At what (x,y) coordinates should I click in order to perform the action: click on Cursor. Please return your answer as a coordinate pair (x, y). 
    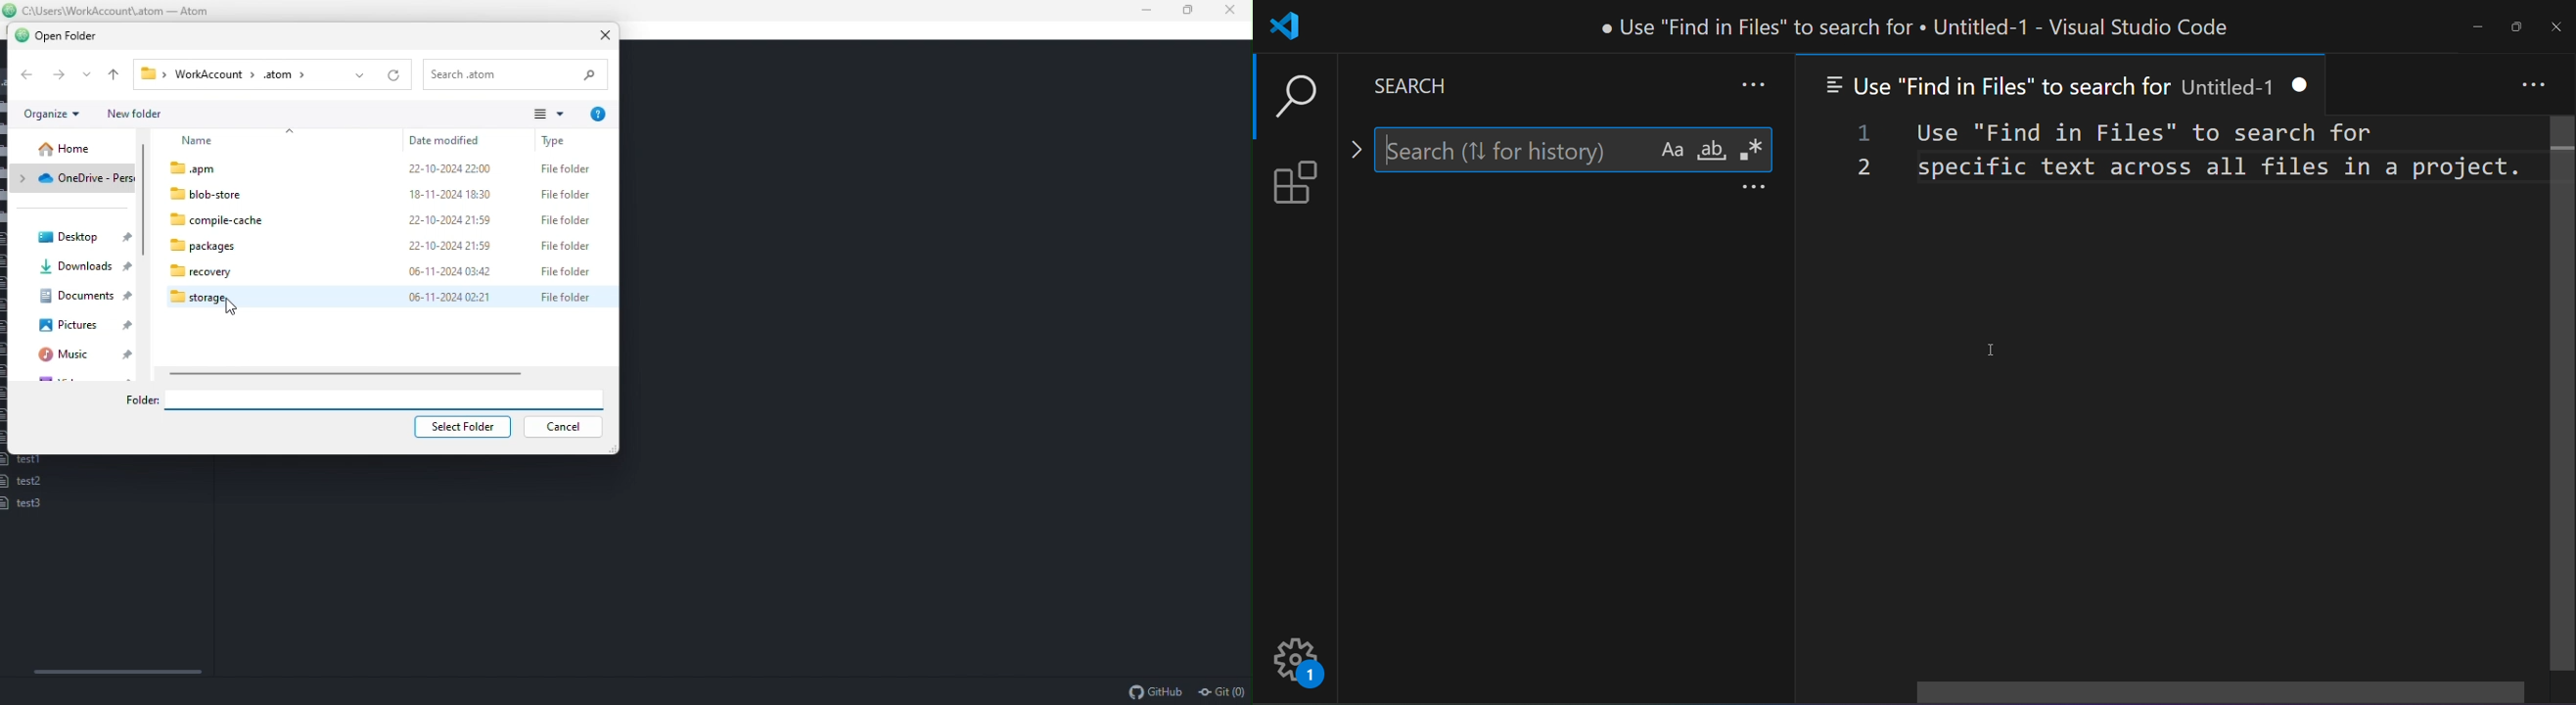
    Looking at the image, I should click on (231, 307).